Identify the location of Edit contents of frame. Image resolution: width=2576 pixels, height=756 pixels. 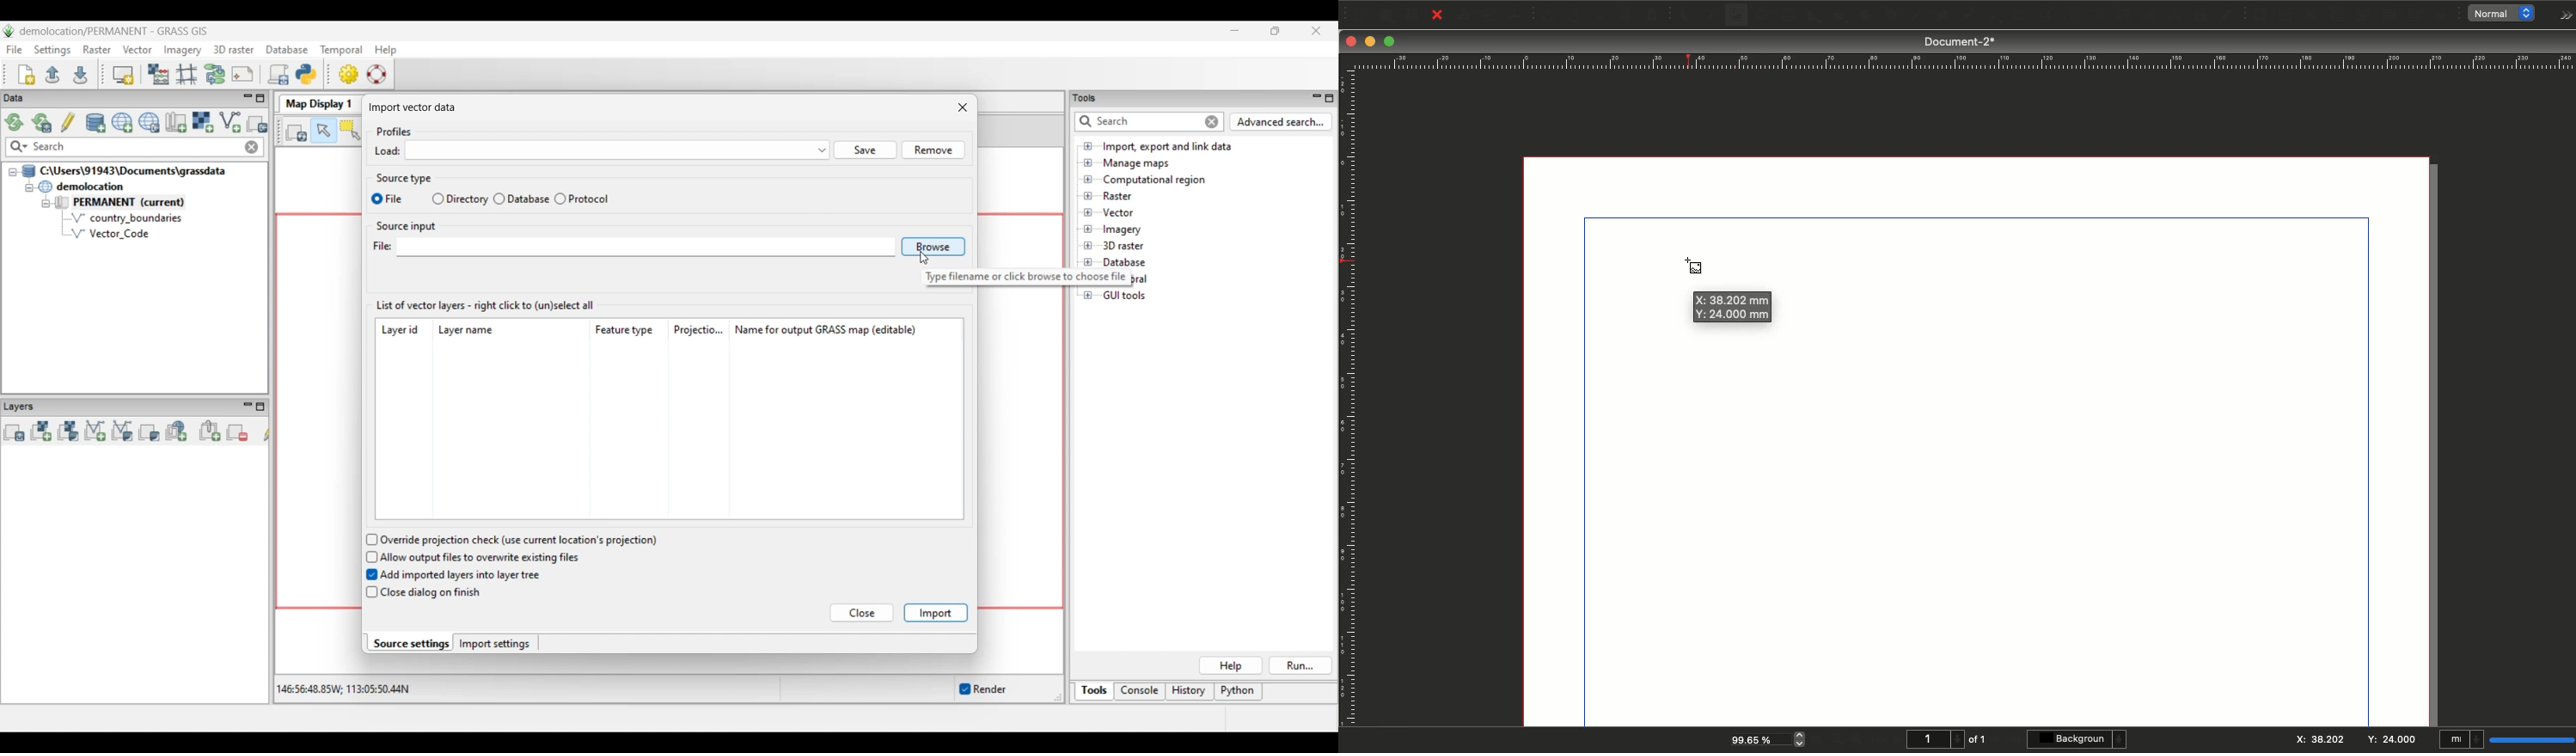
(2054, 16).